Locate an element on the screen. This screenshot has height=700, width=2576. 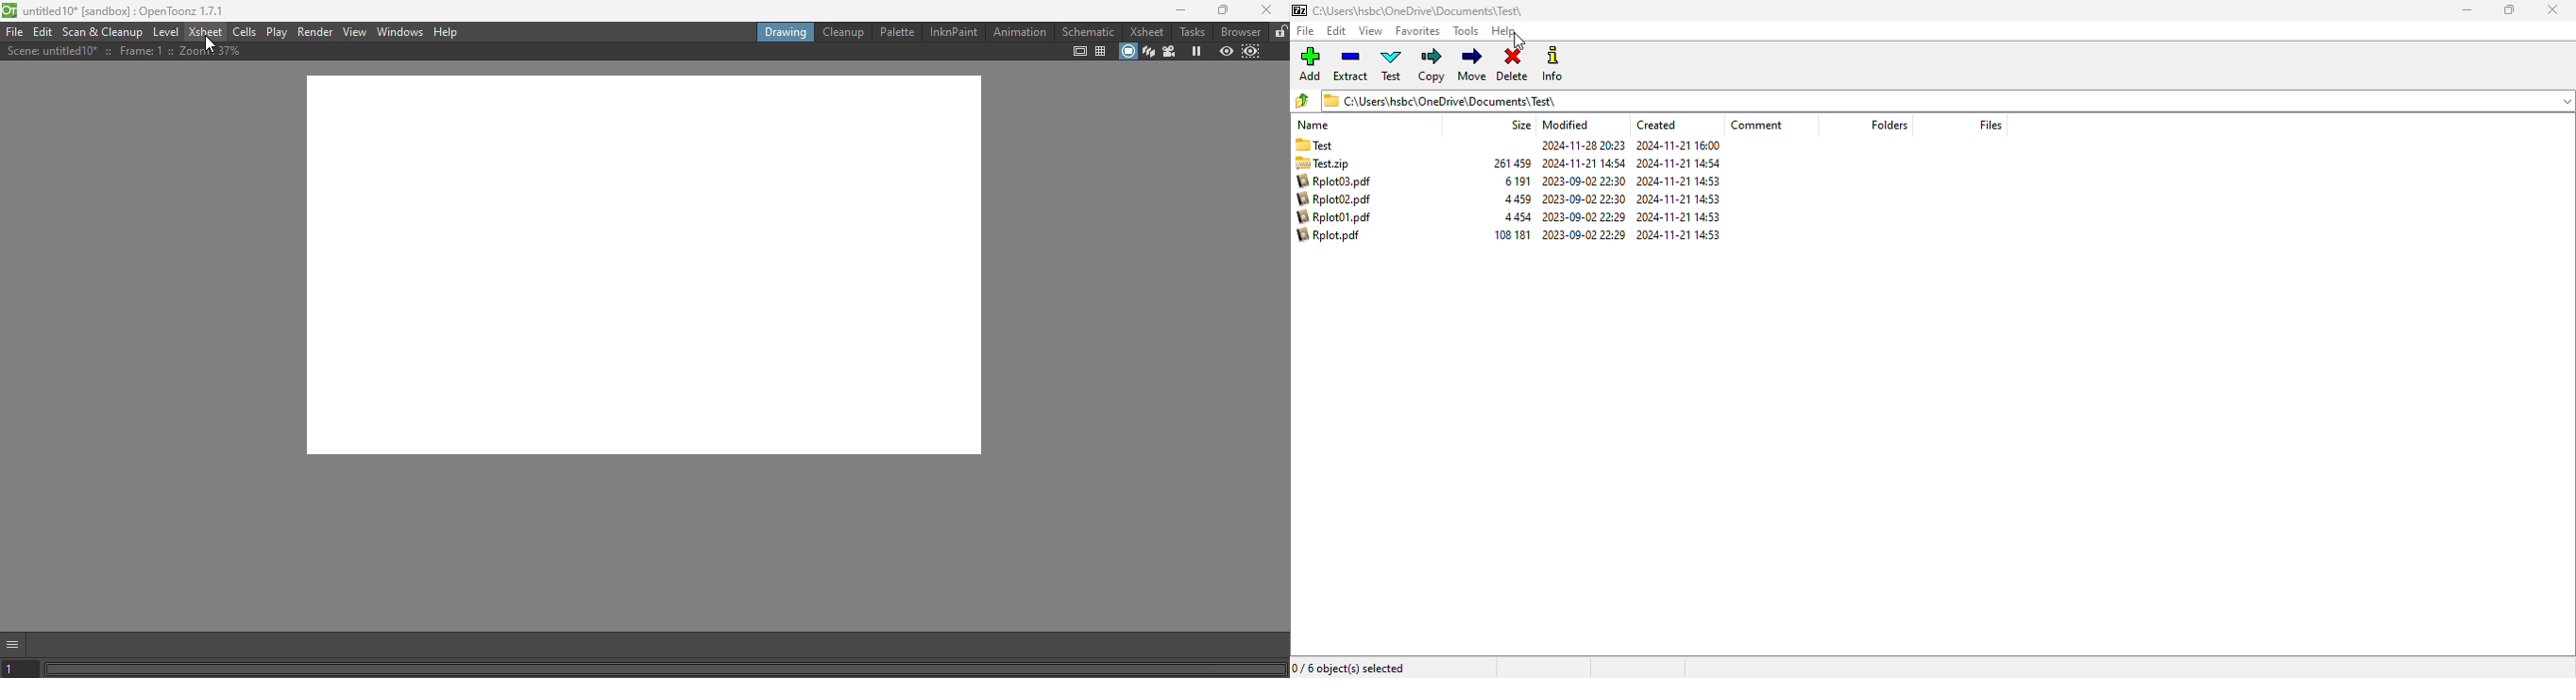
Canvas is located at coordinates (660, 275).